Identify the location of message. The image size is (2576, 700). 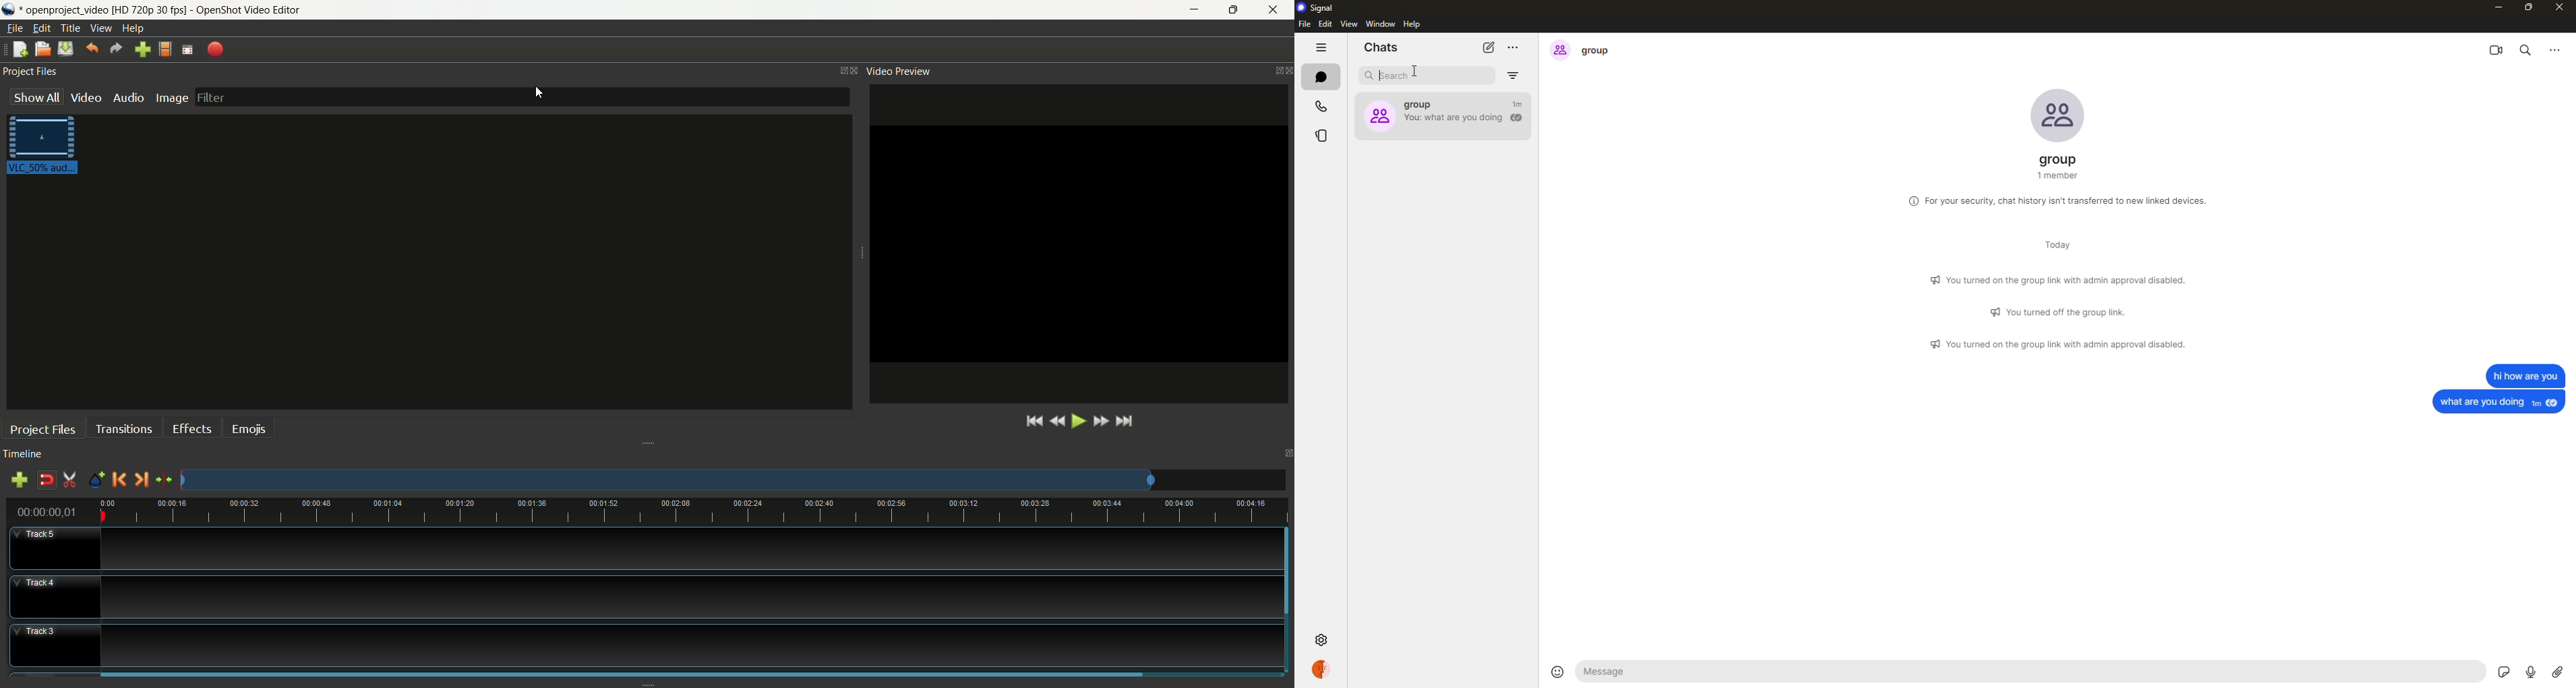
(2500, 401).